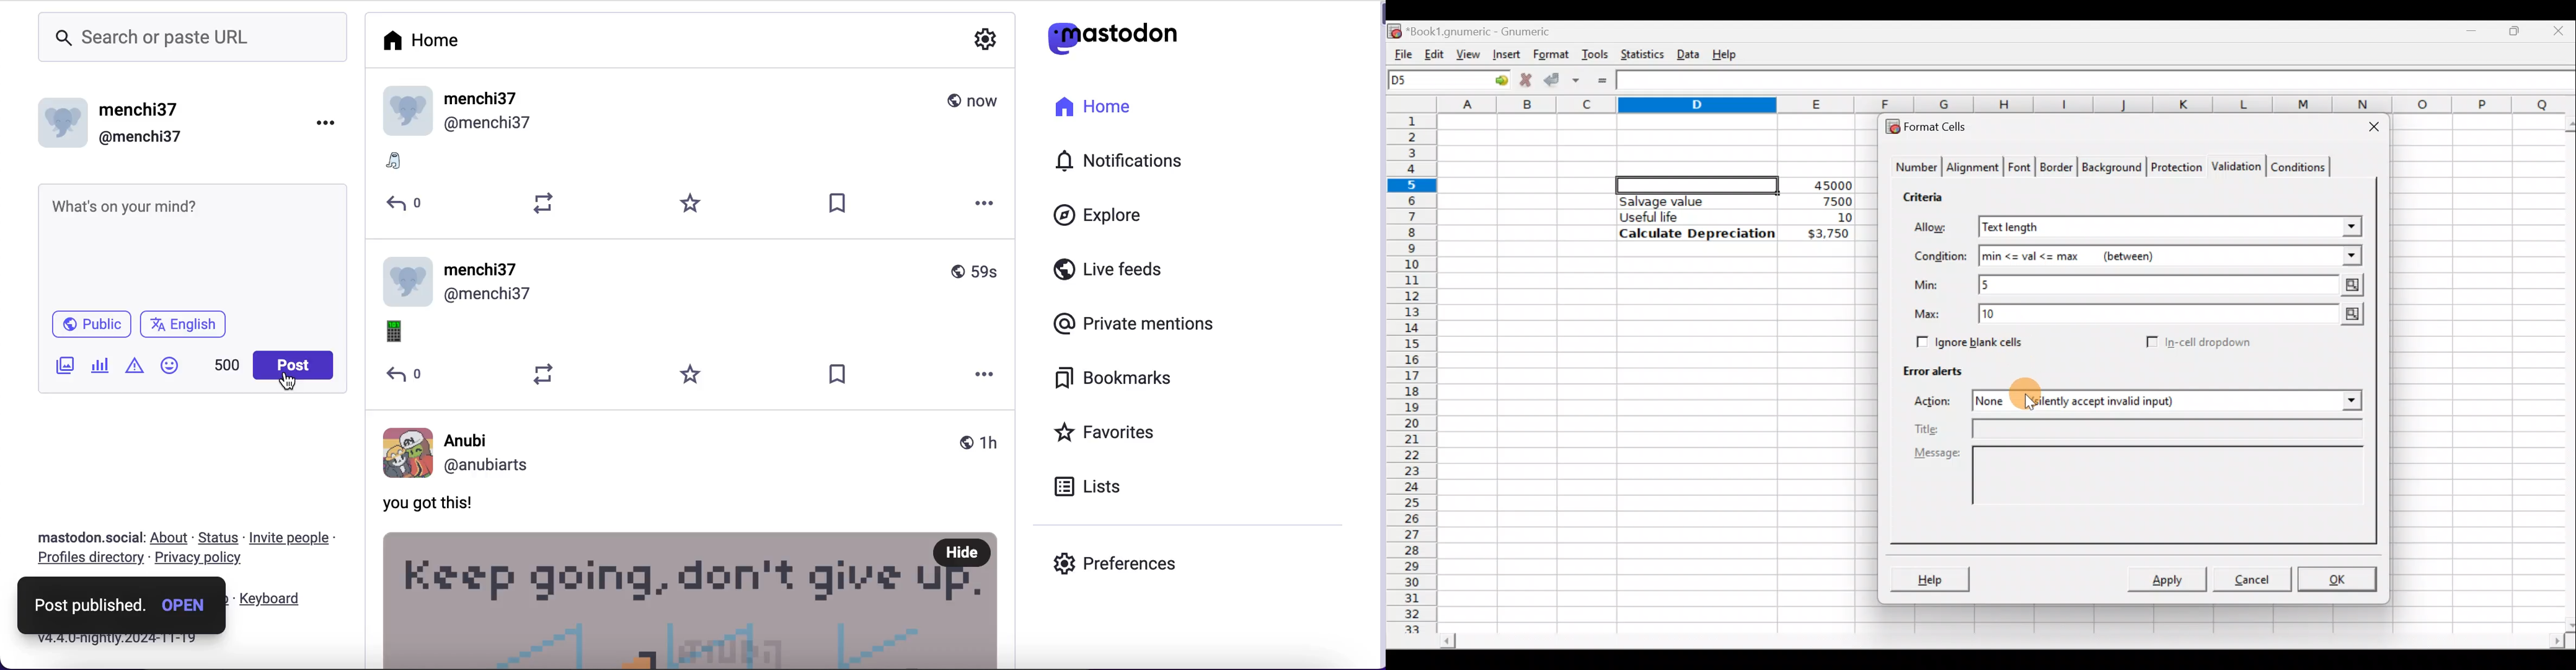 The image size is (2576, 672). I want to click on Edit, so click(1434, 51).